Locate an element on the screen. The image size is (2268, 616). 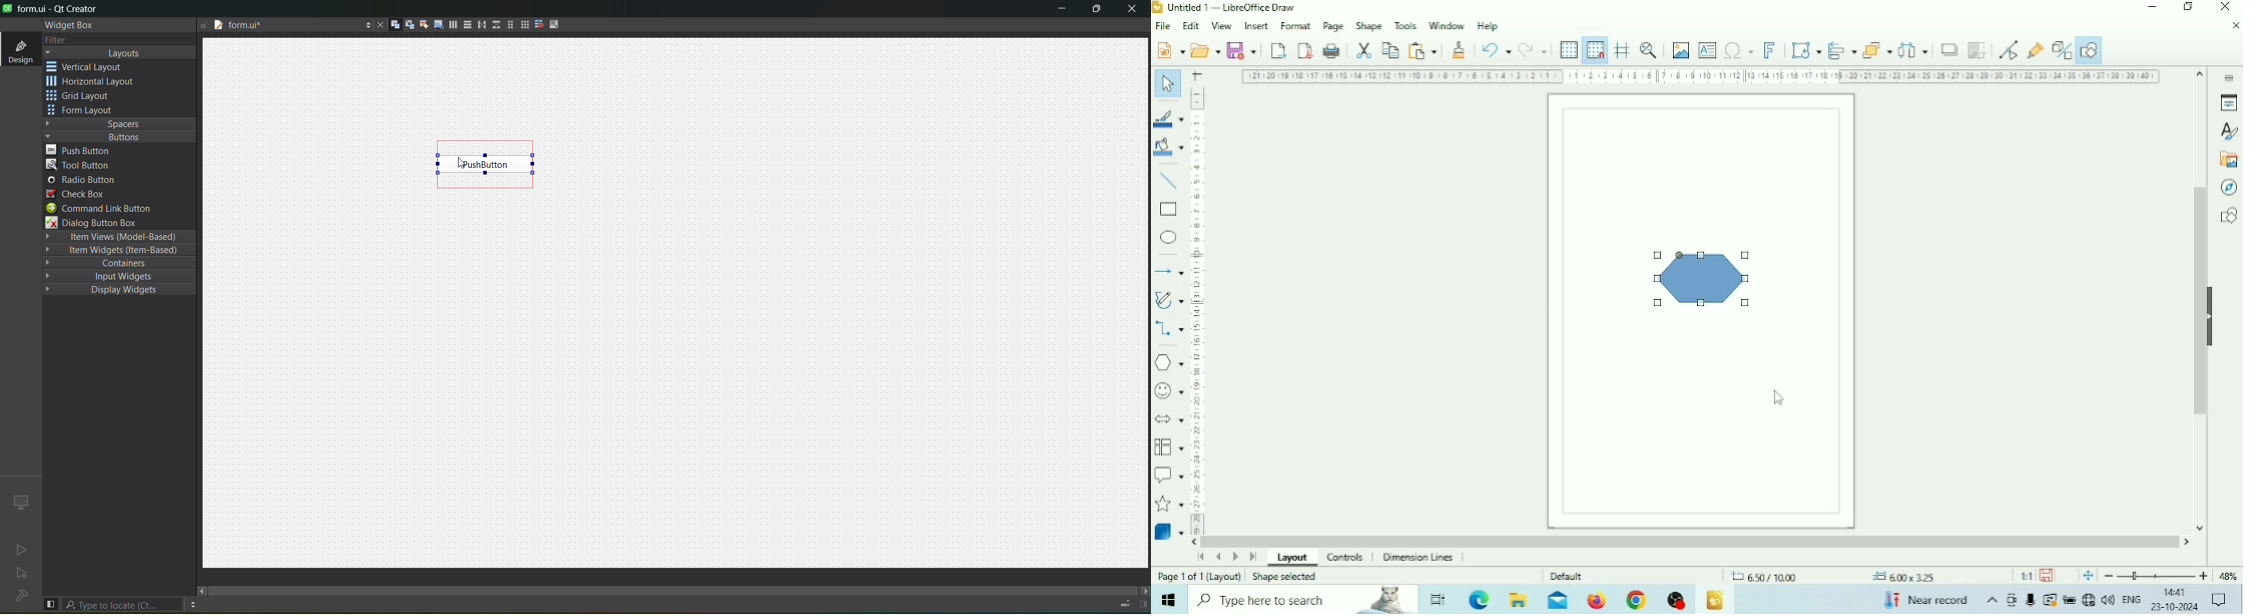
Fill Color is located at coordinates (1168, 146).